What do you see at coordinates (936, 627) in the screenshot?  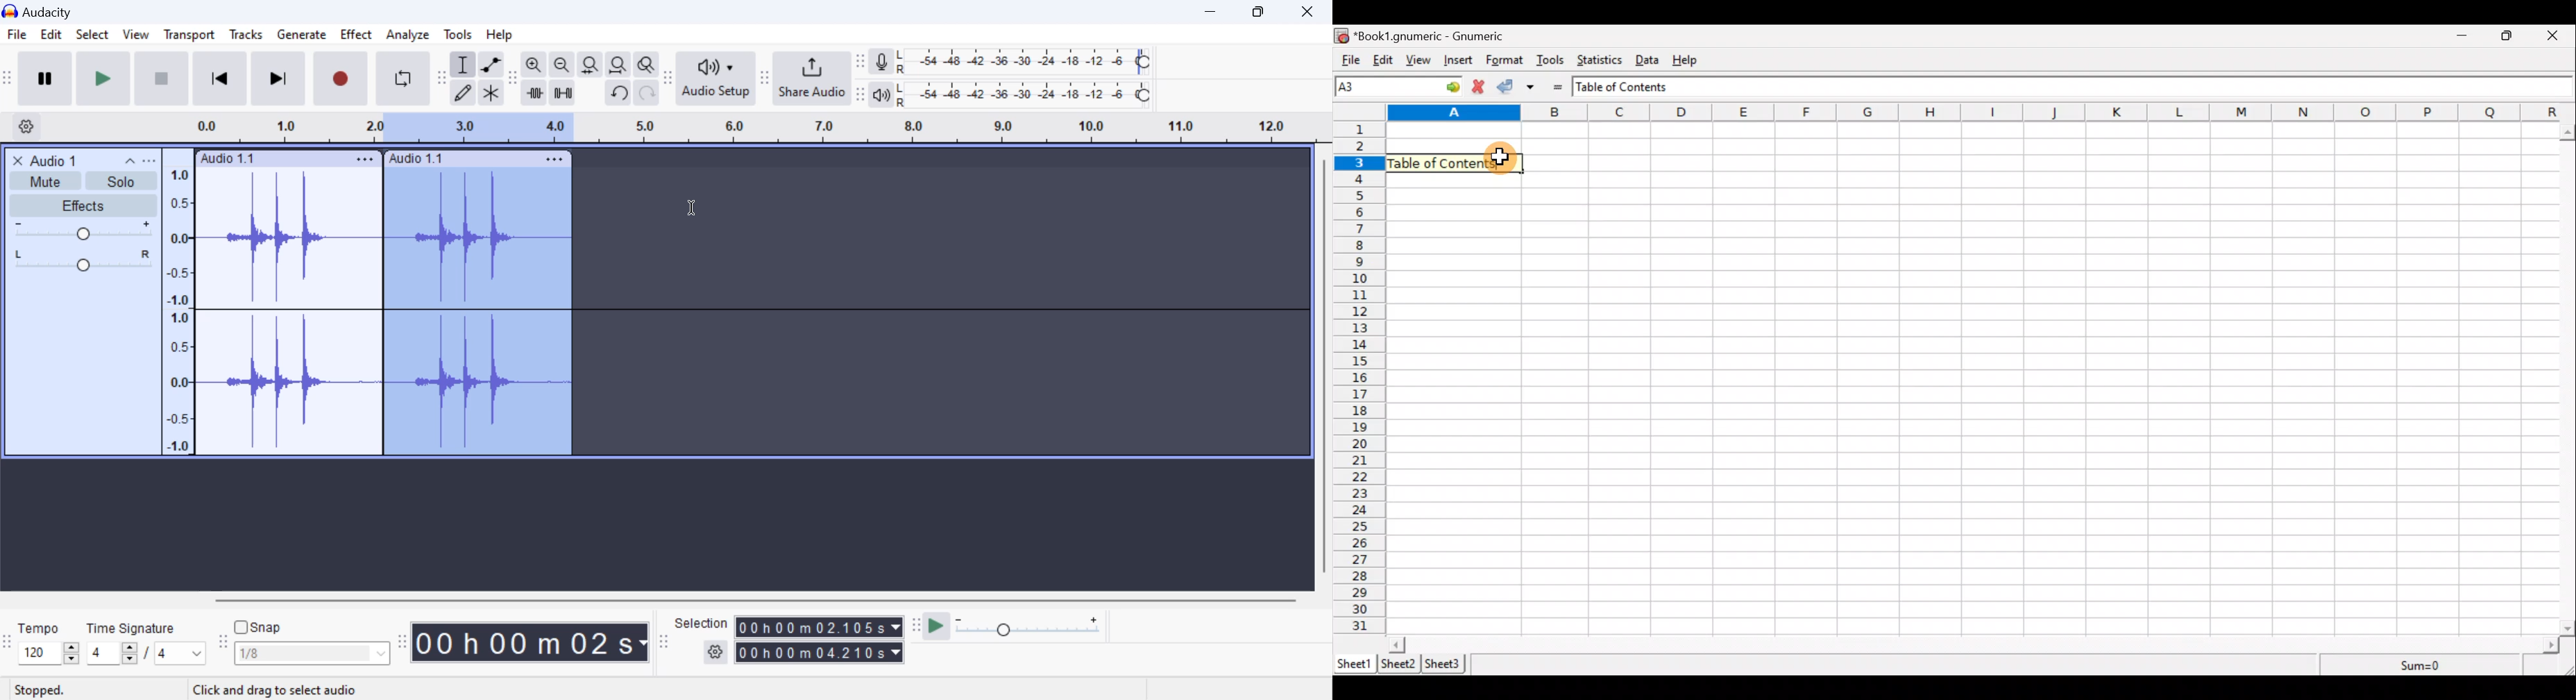 I see `play at speed` at bounding box center [936, 627].